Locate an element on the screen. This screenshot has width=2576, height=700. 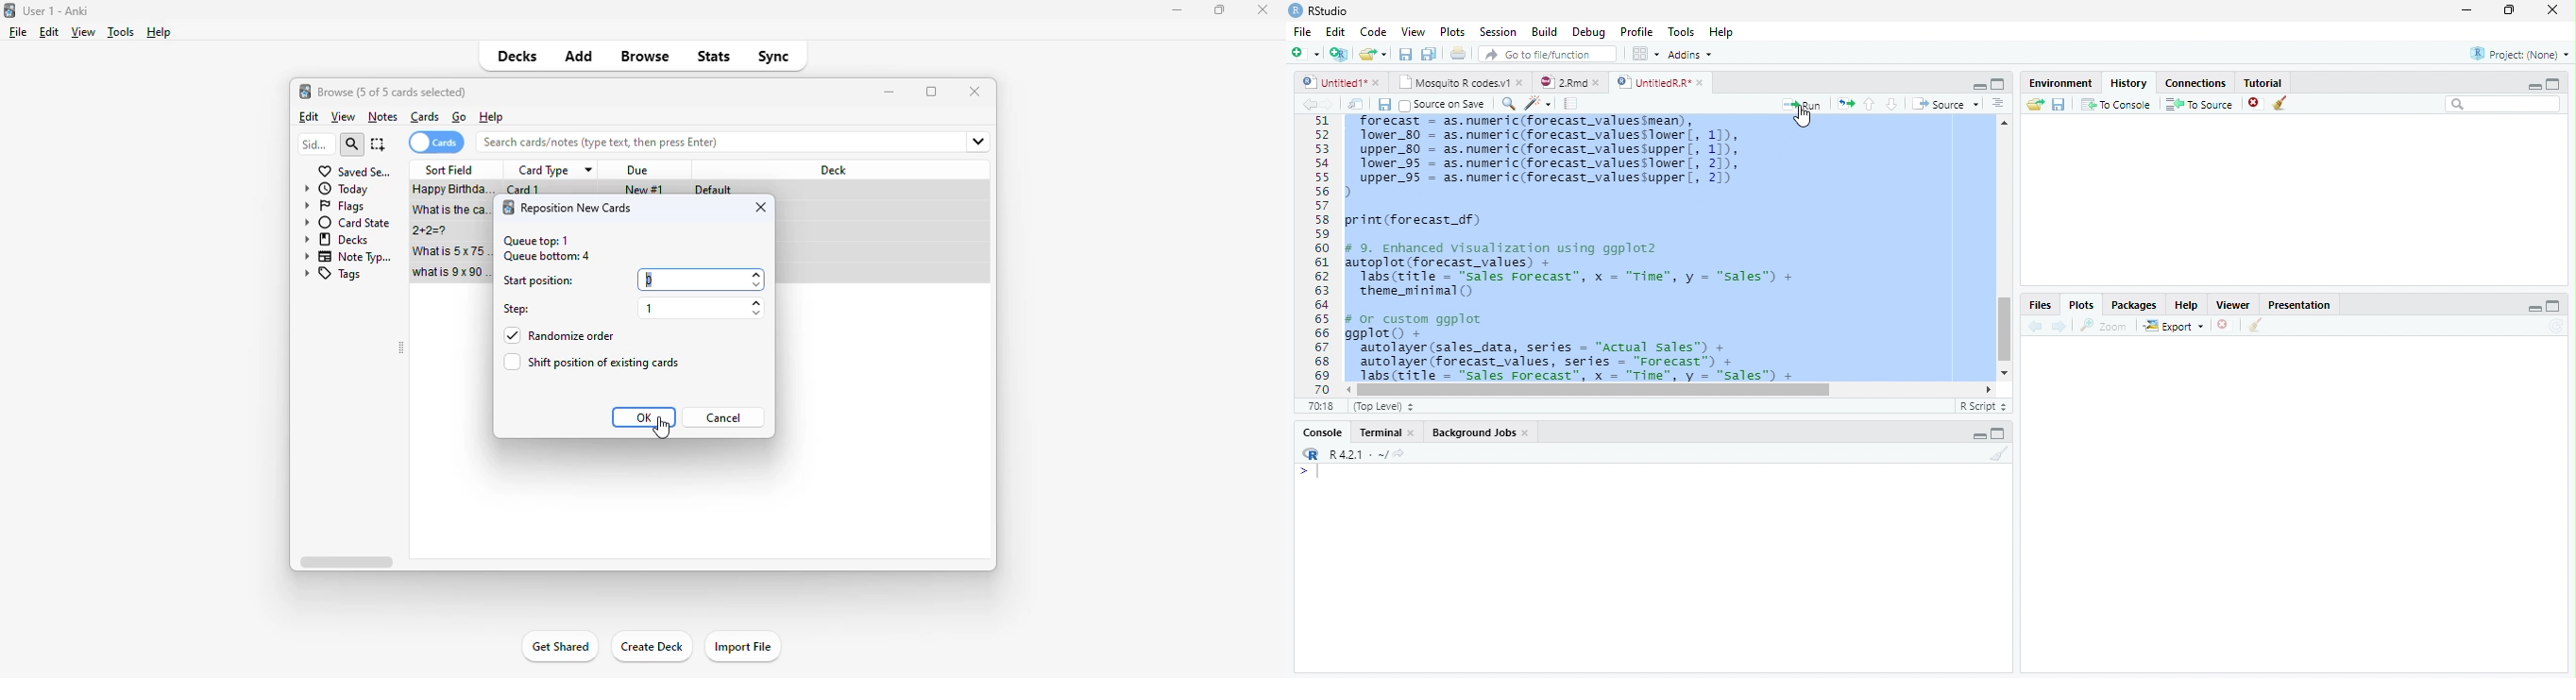
Build is located at coordinates (1545, 31).